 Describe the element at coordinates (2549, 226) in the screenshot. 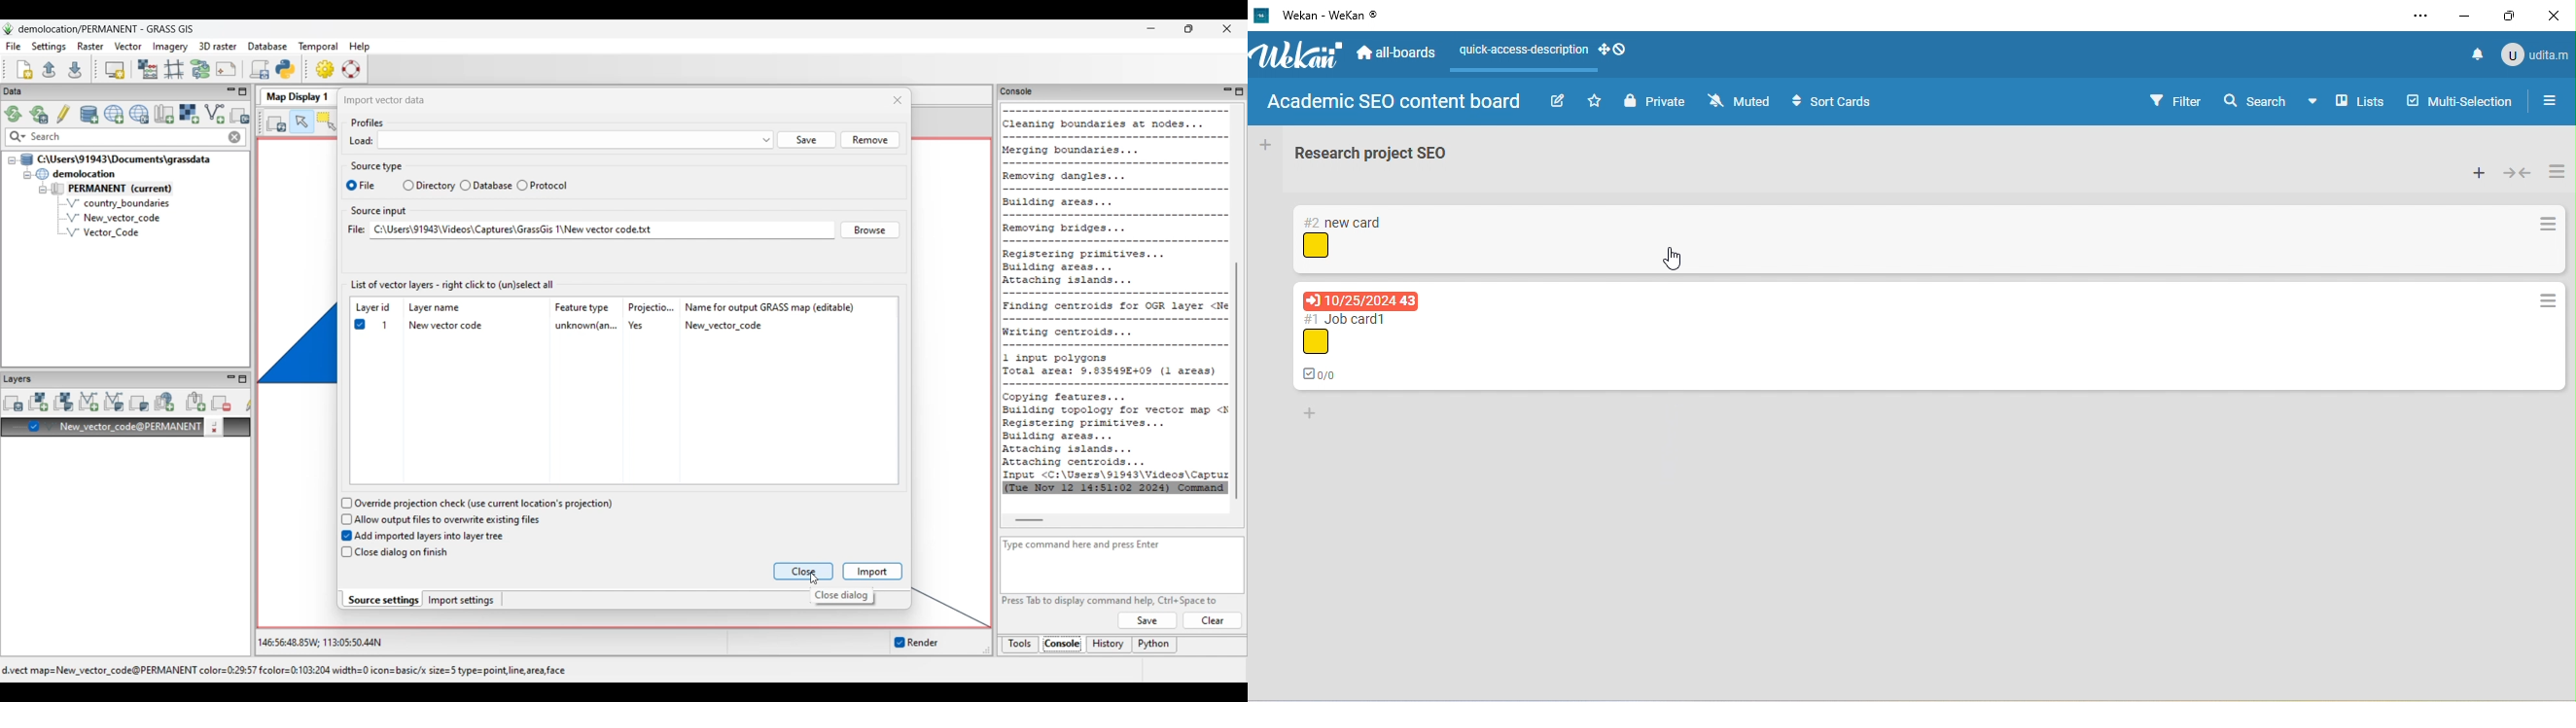

I see `card actions` at that location.